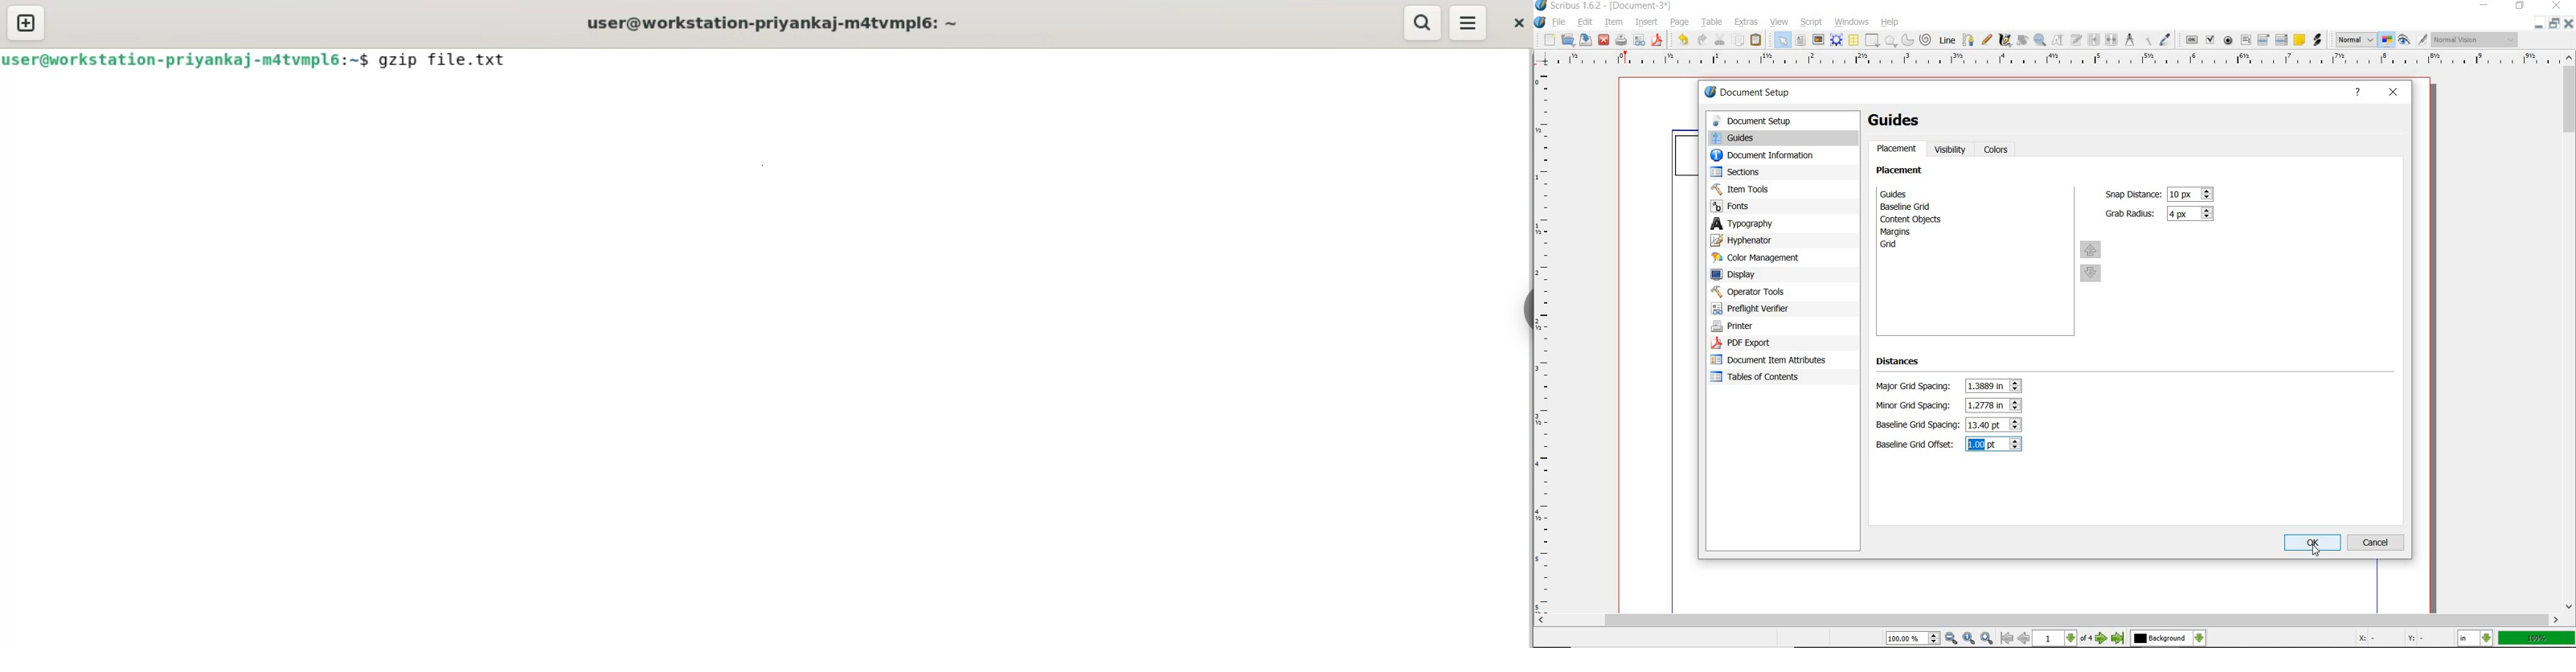  Describe the element at coordinates (1782, 139) in the screenshot. I see `guides` at that location.